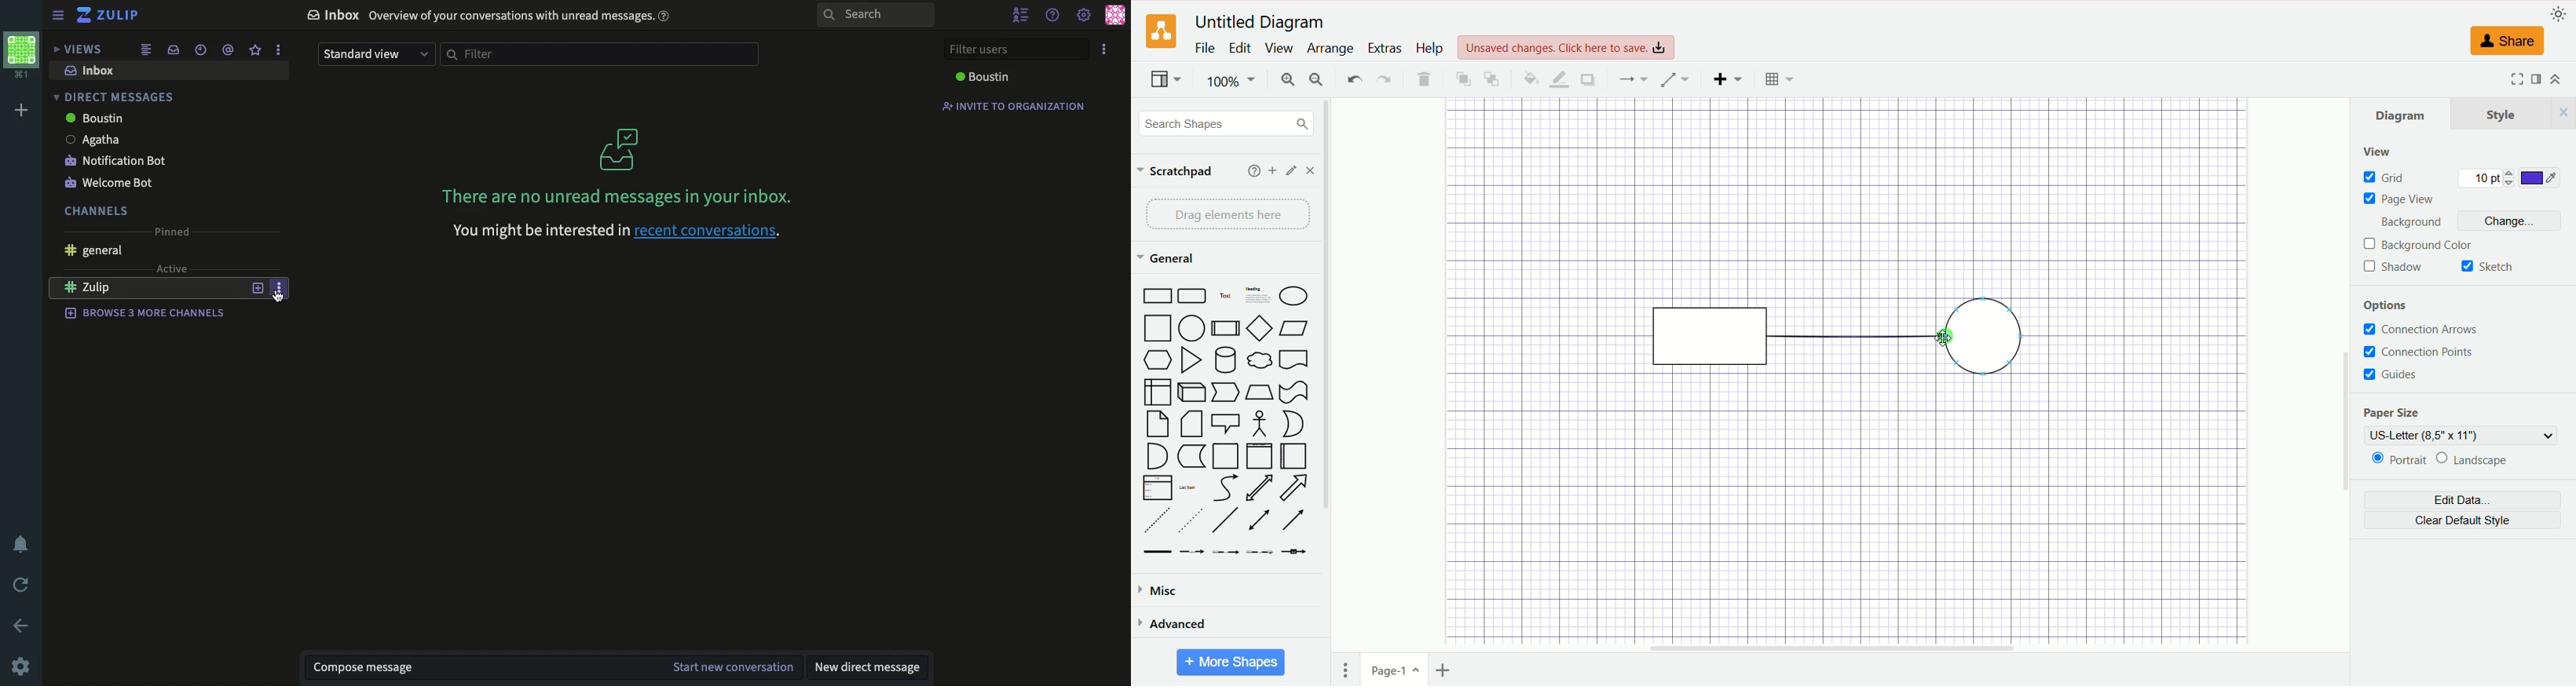 This screenshot has height=700, width=2576. I want to click on add, so click(1271, 170).